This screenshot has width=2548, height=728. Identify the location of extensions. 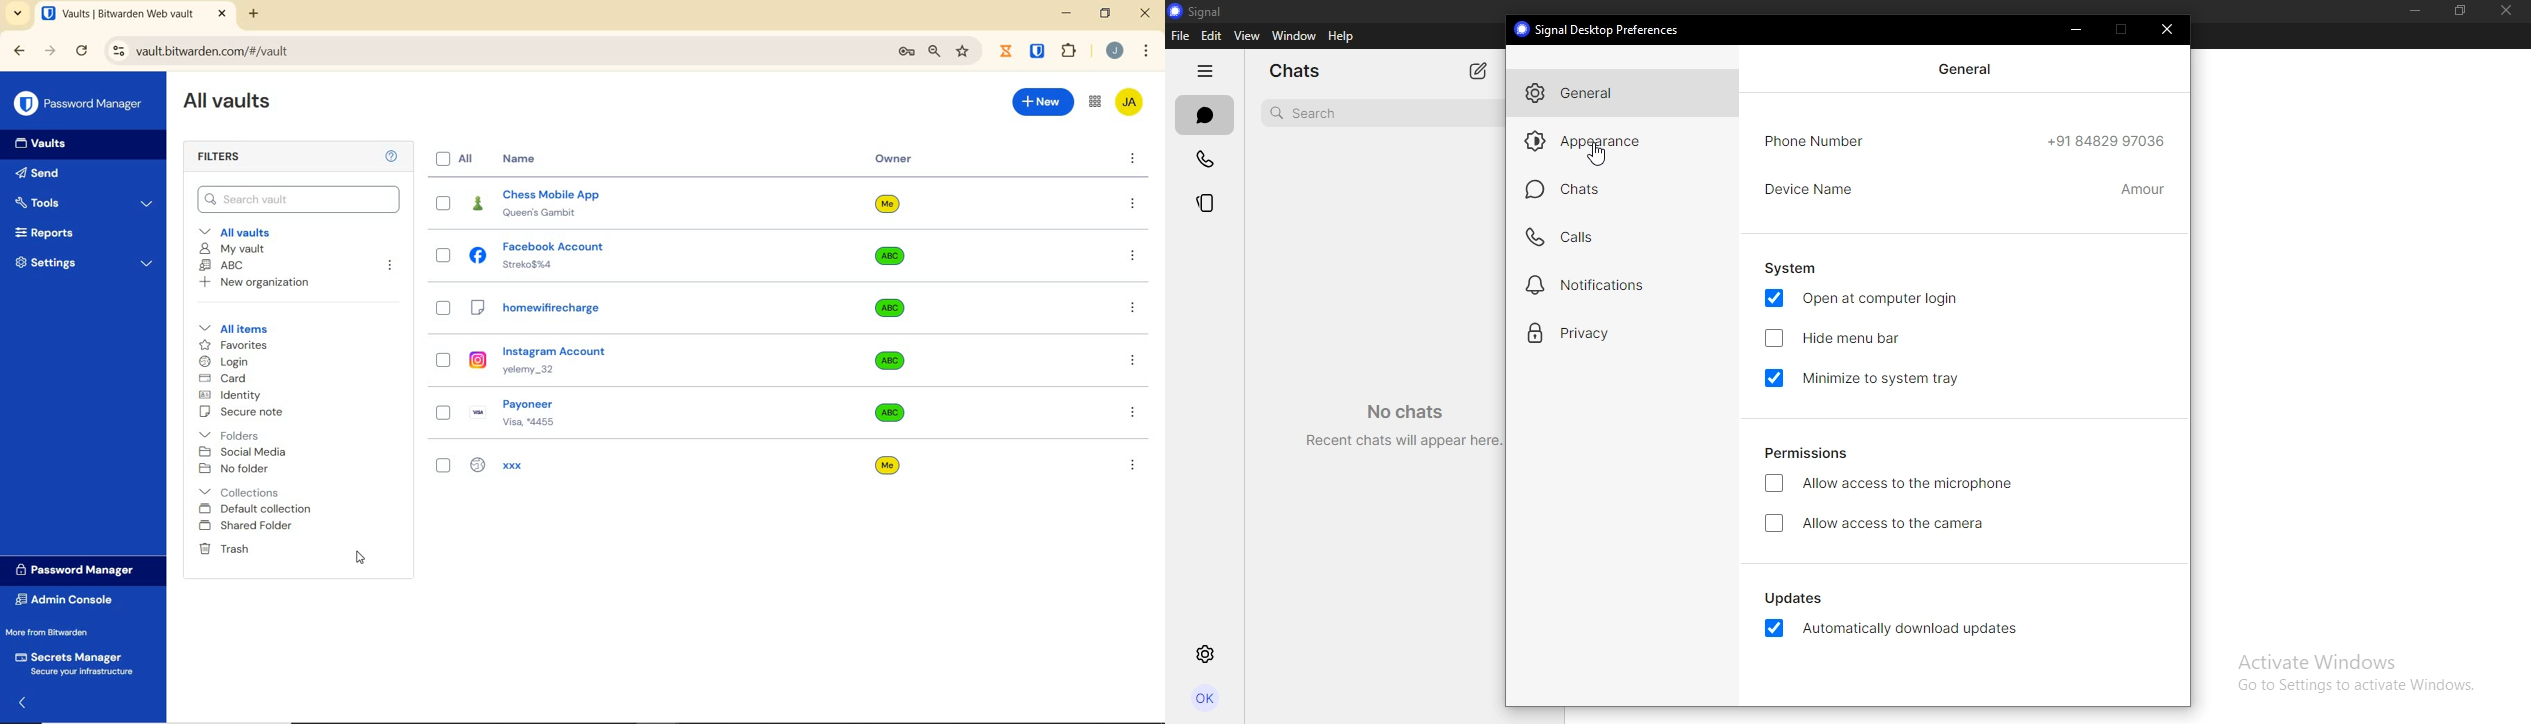
(1070, 51).